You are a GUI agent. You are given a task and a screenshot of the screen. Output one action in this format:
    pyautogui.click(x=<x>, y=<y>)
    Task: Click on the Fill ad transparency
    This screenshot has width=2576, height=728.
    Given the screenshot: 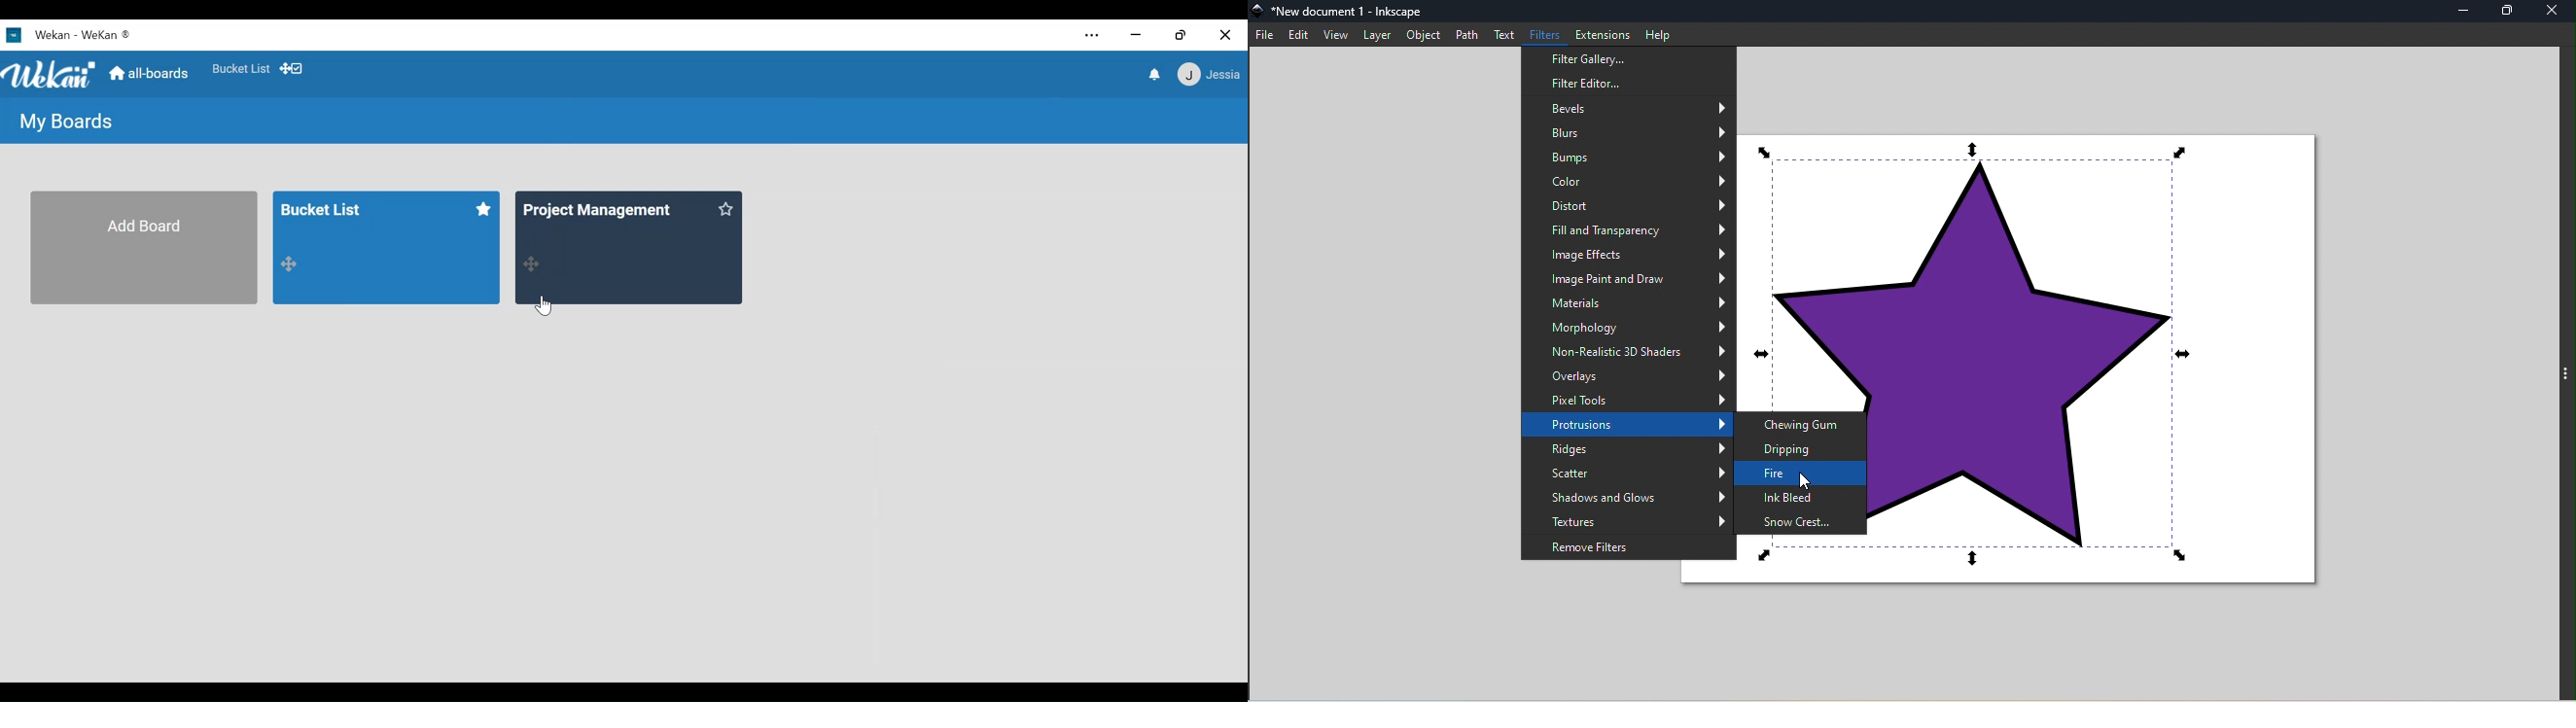 What is the action you would take?
    pyautogui.click(x=1628, y=230)
    